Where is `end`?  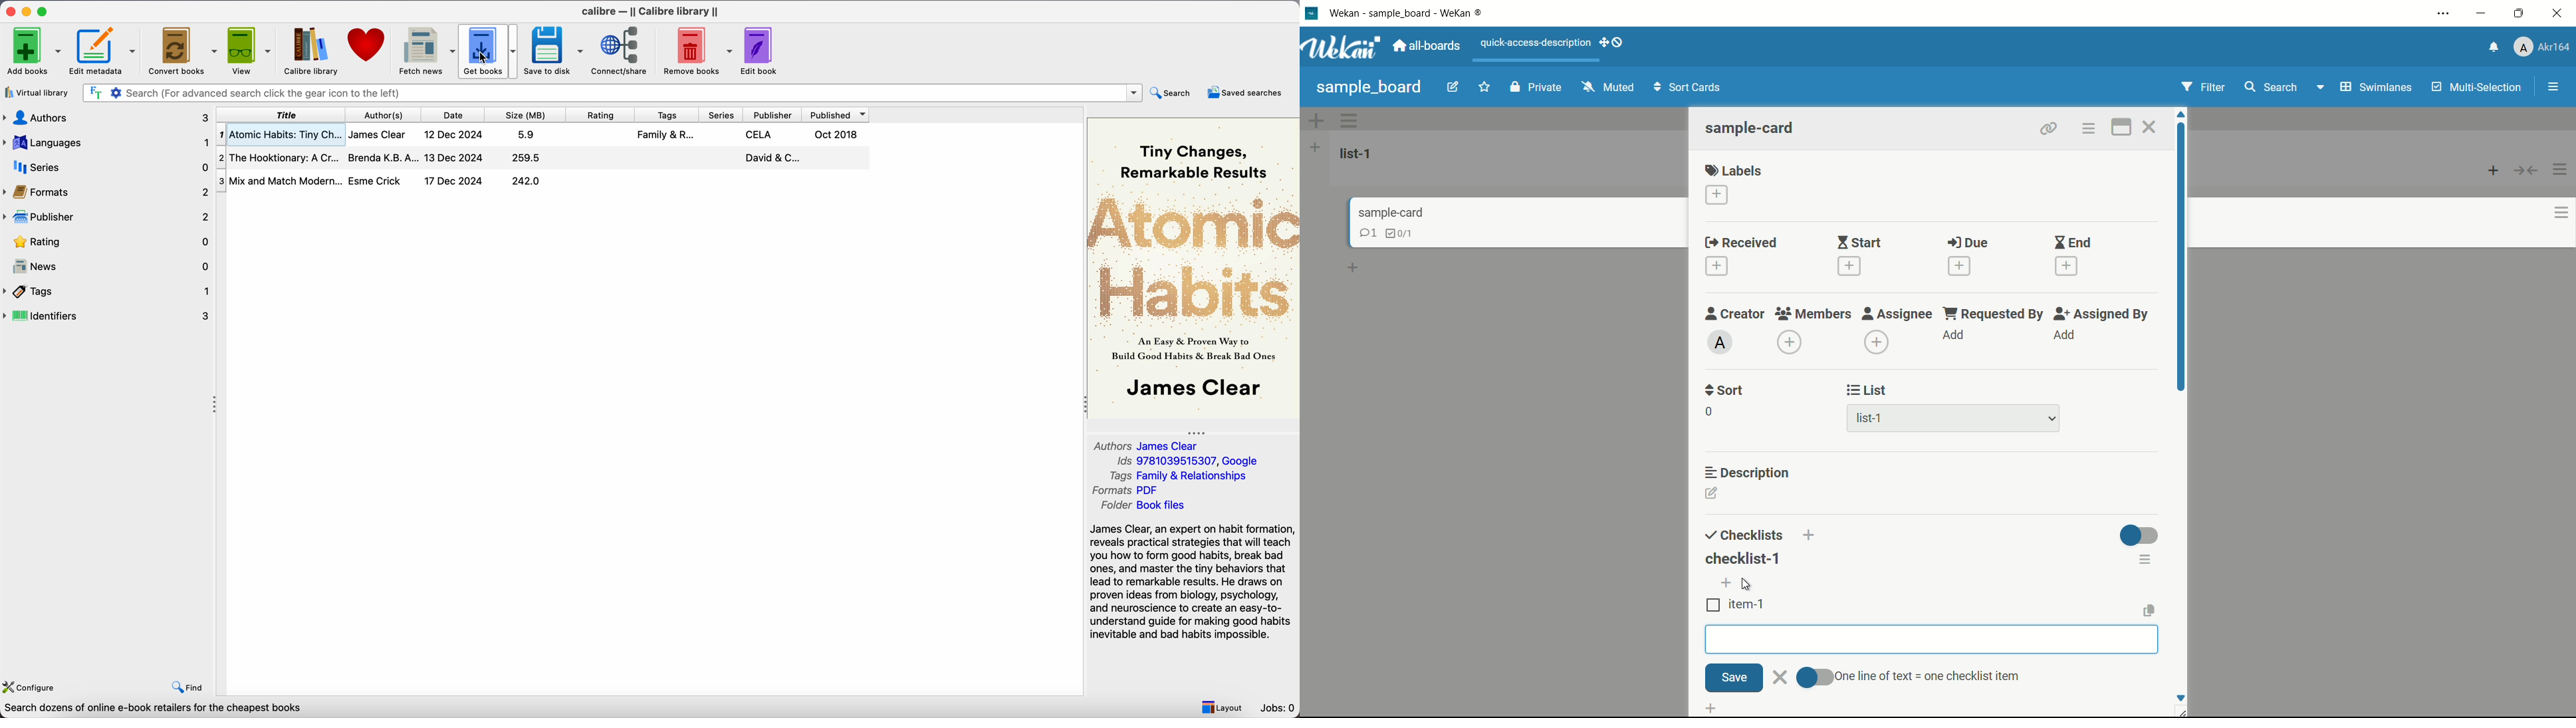 end is located at coordinates (2073, 243).